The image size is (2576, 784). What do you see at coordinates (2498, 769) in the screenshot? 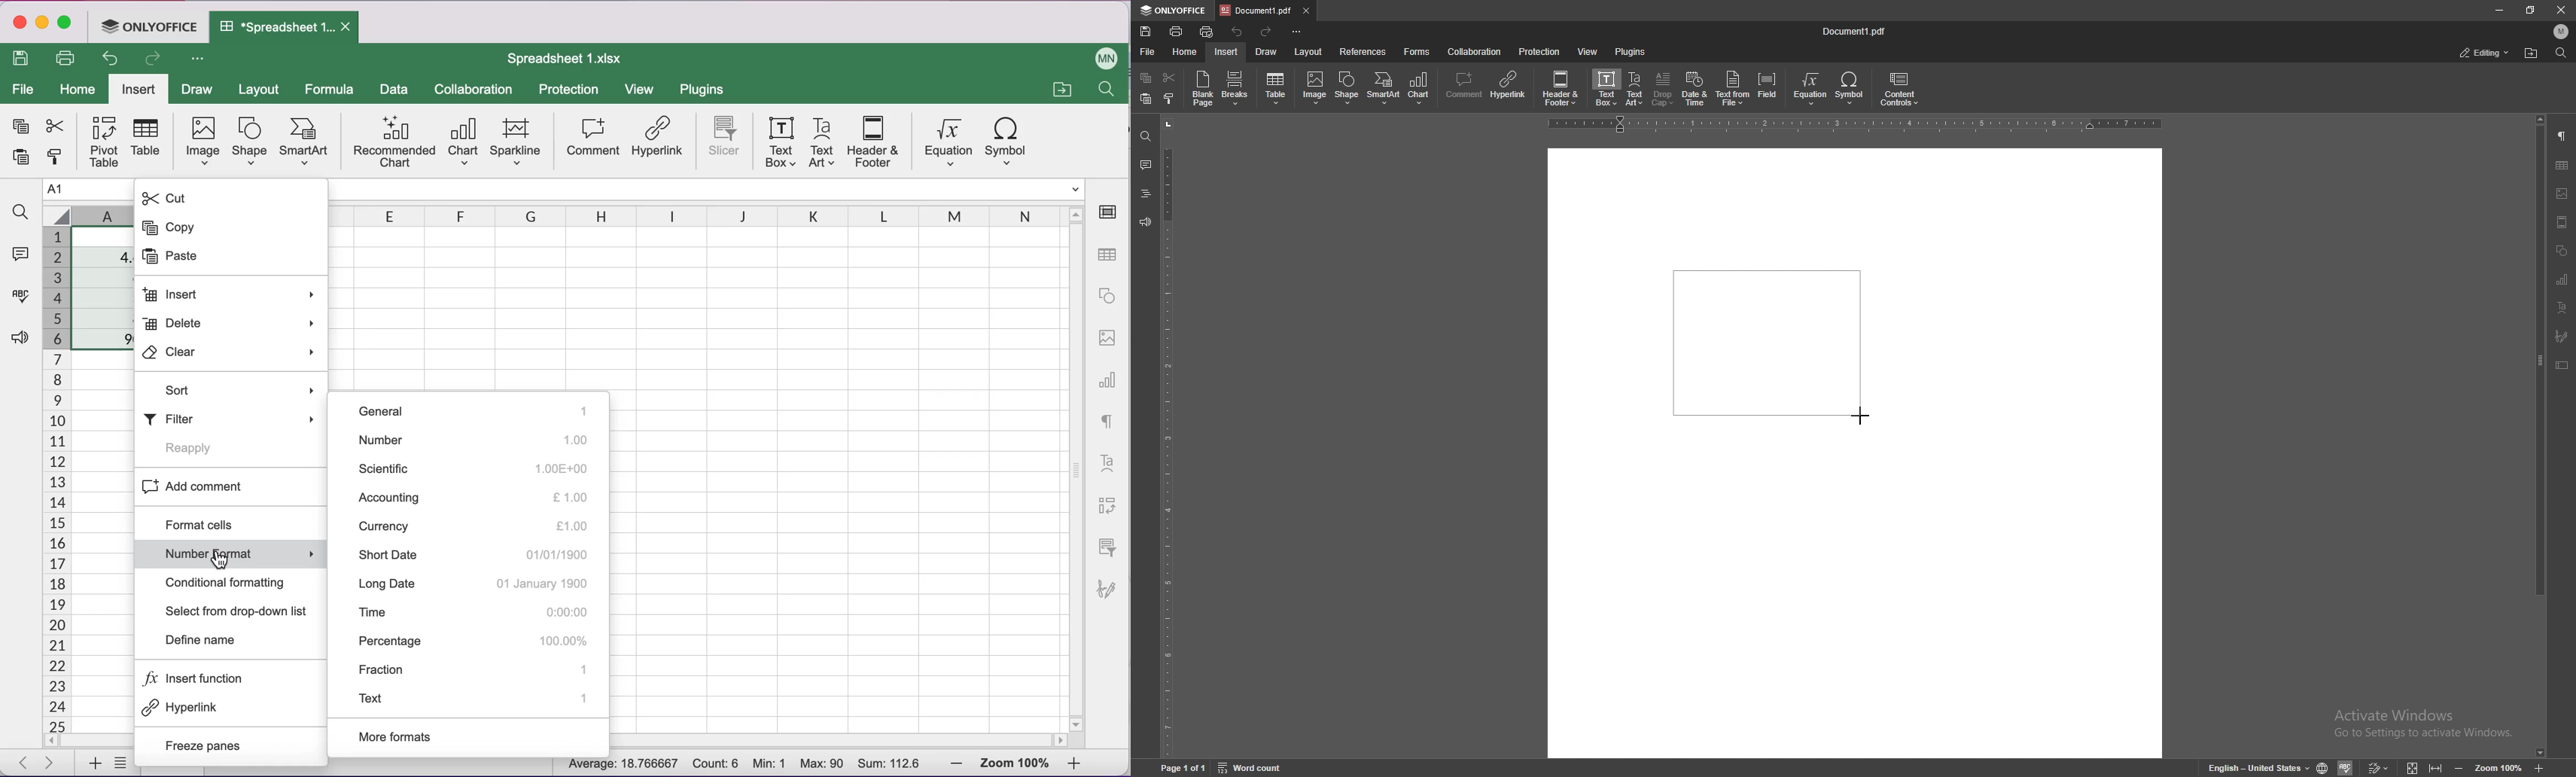
I see `zoom` at bounding box center [2498, 769].